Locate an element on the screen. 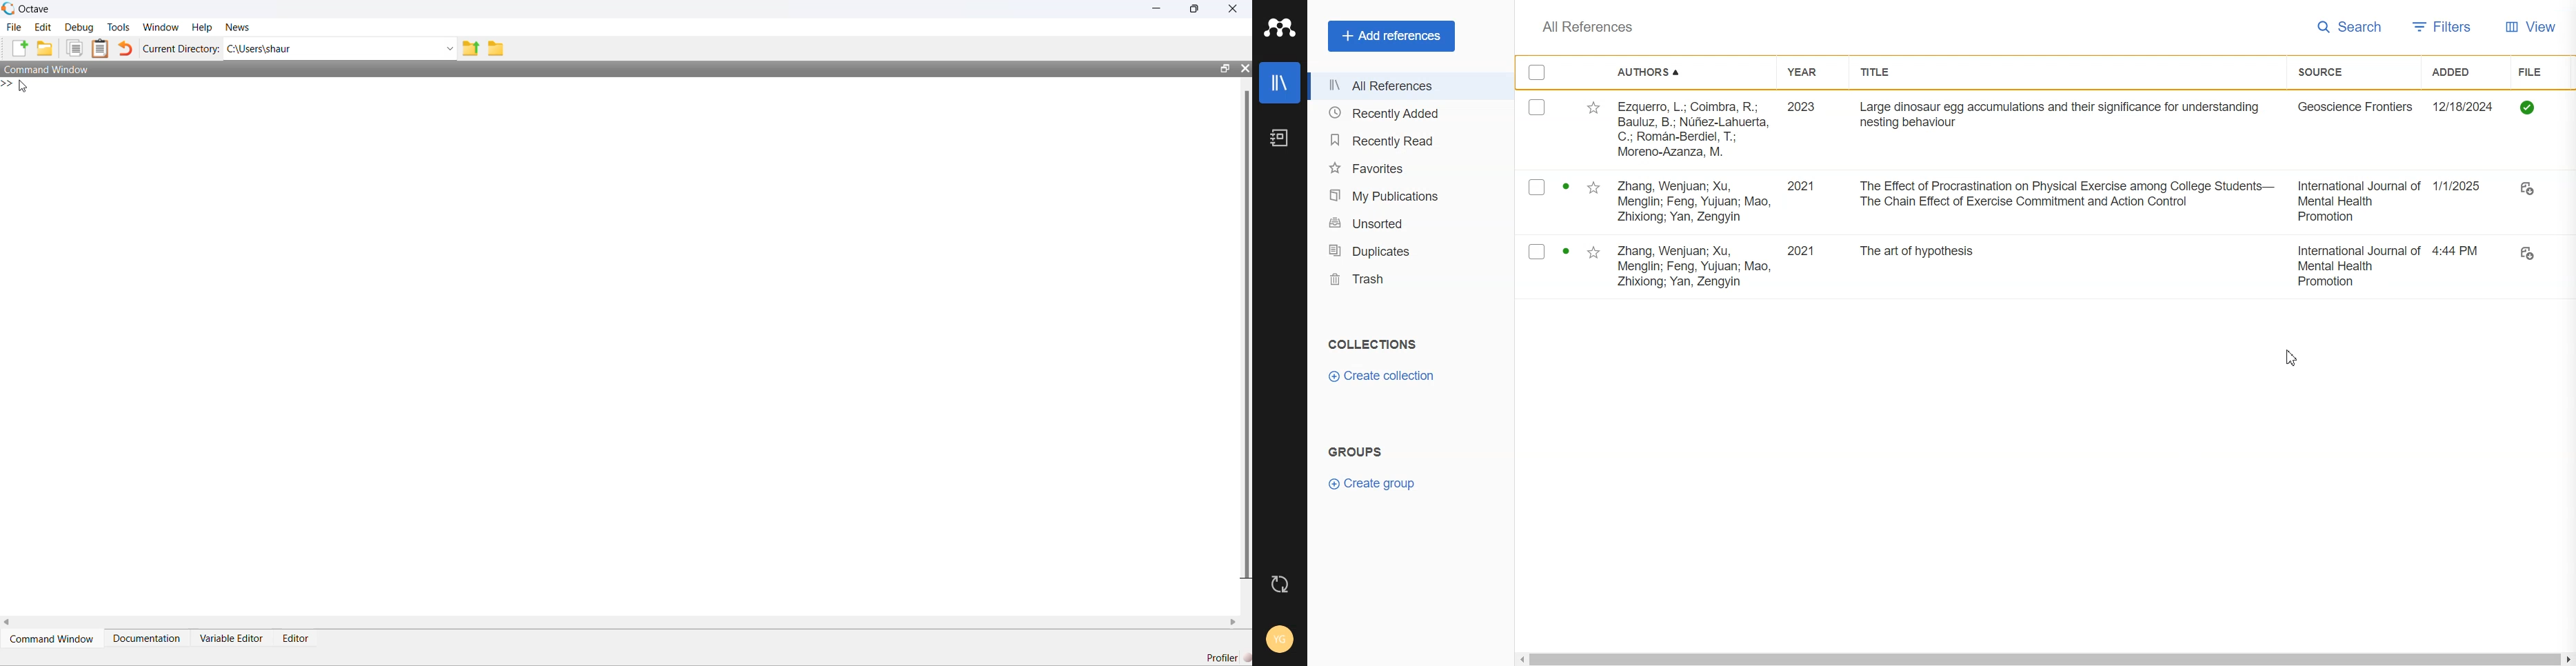 Image resolution: width=2576 pixels, height=672 pixels. Starred is located at coordinates (1592, 107).